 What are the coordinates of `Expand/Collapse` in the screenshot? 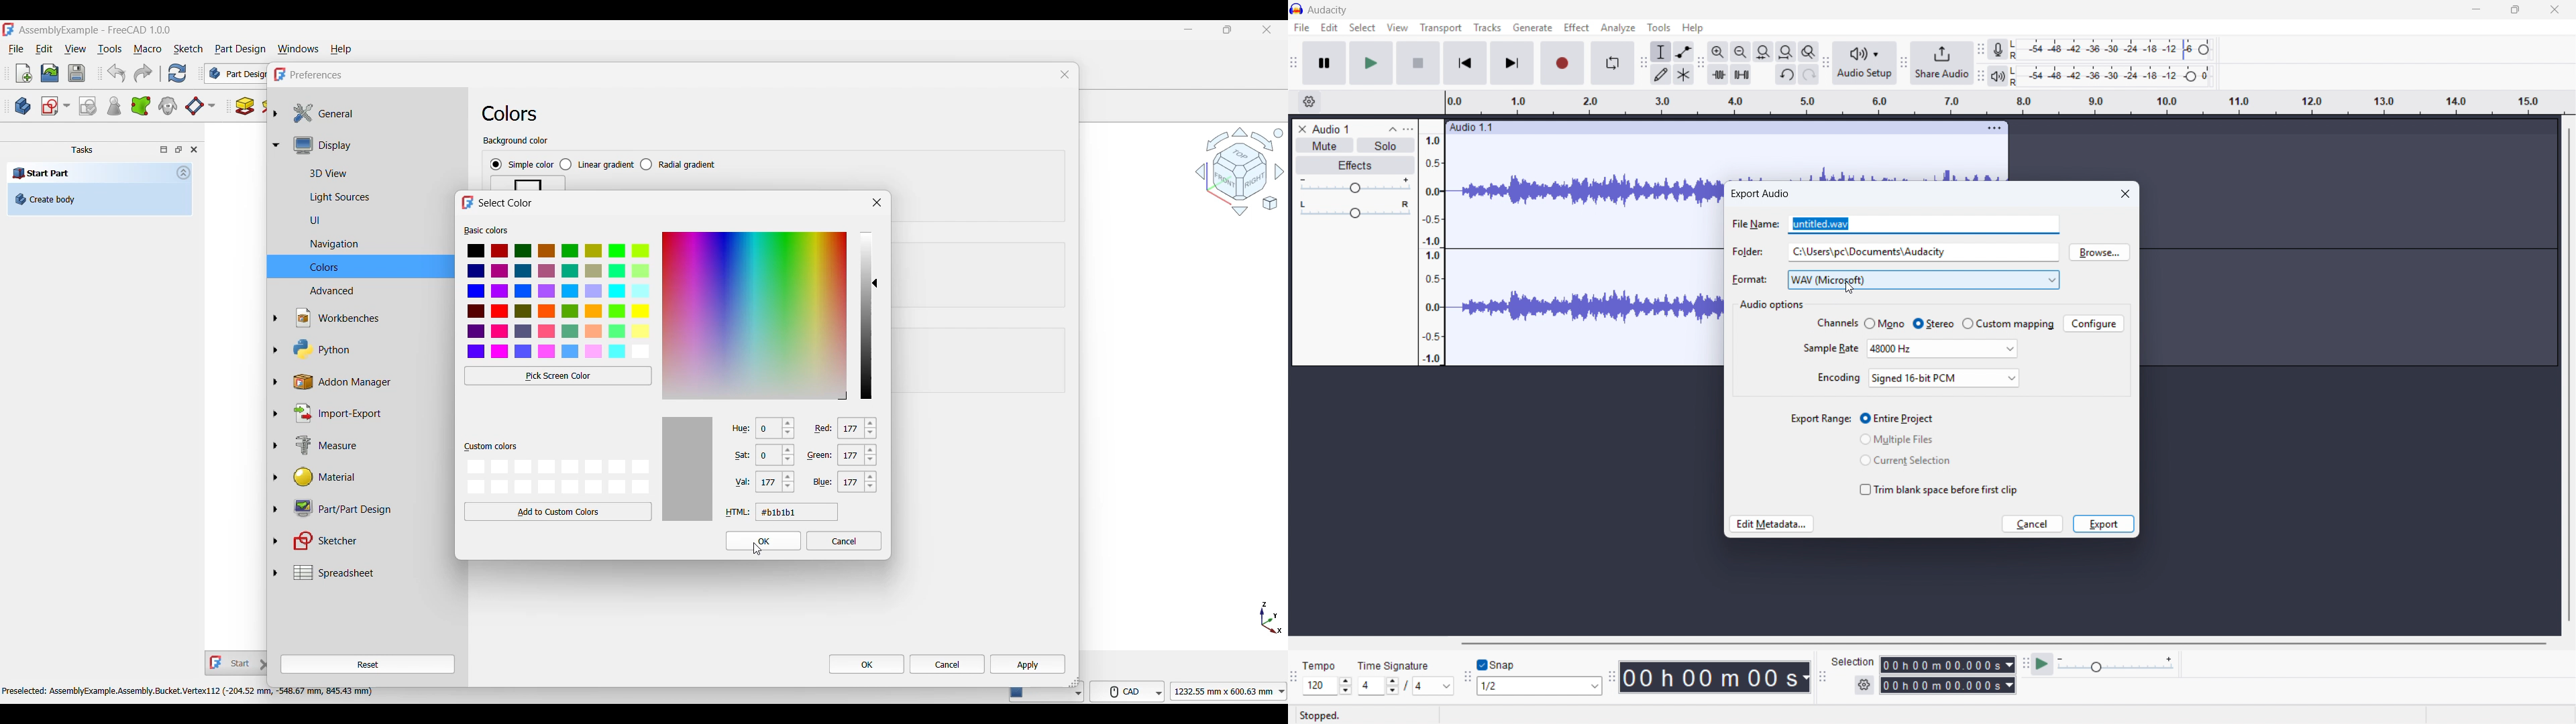 It's located at (276, 343).